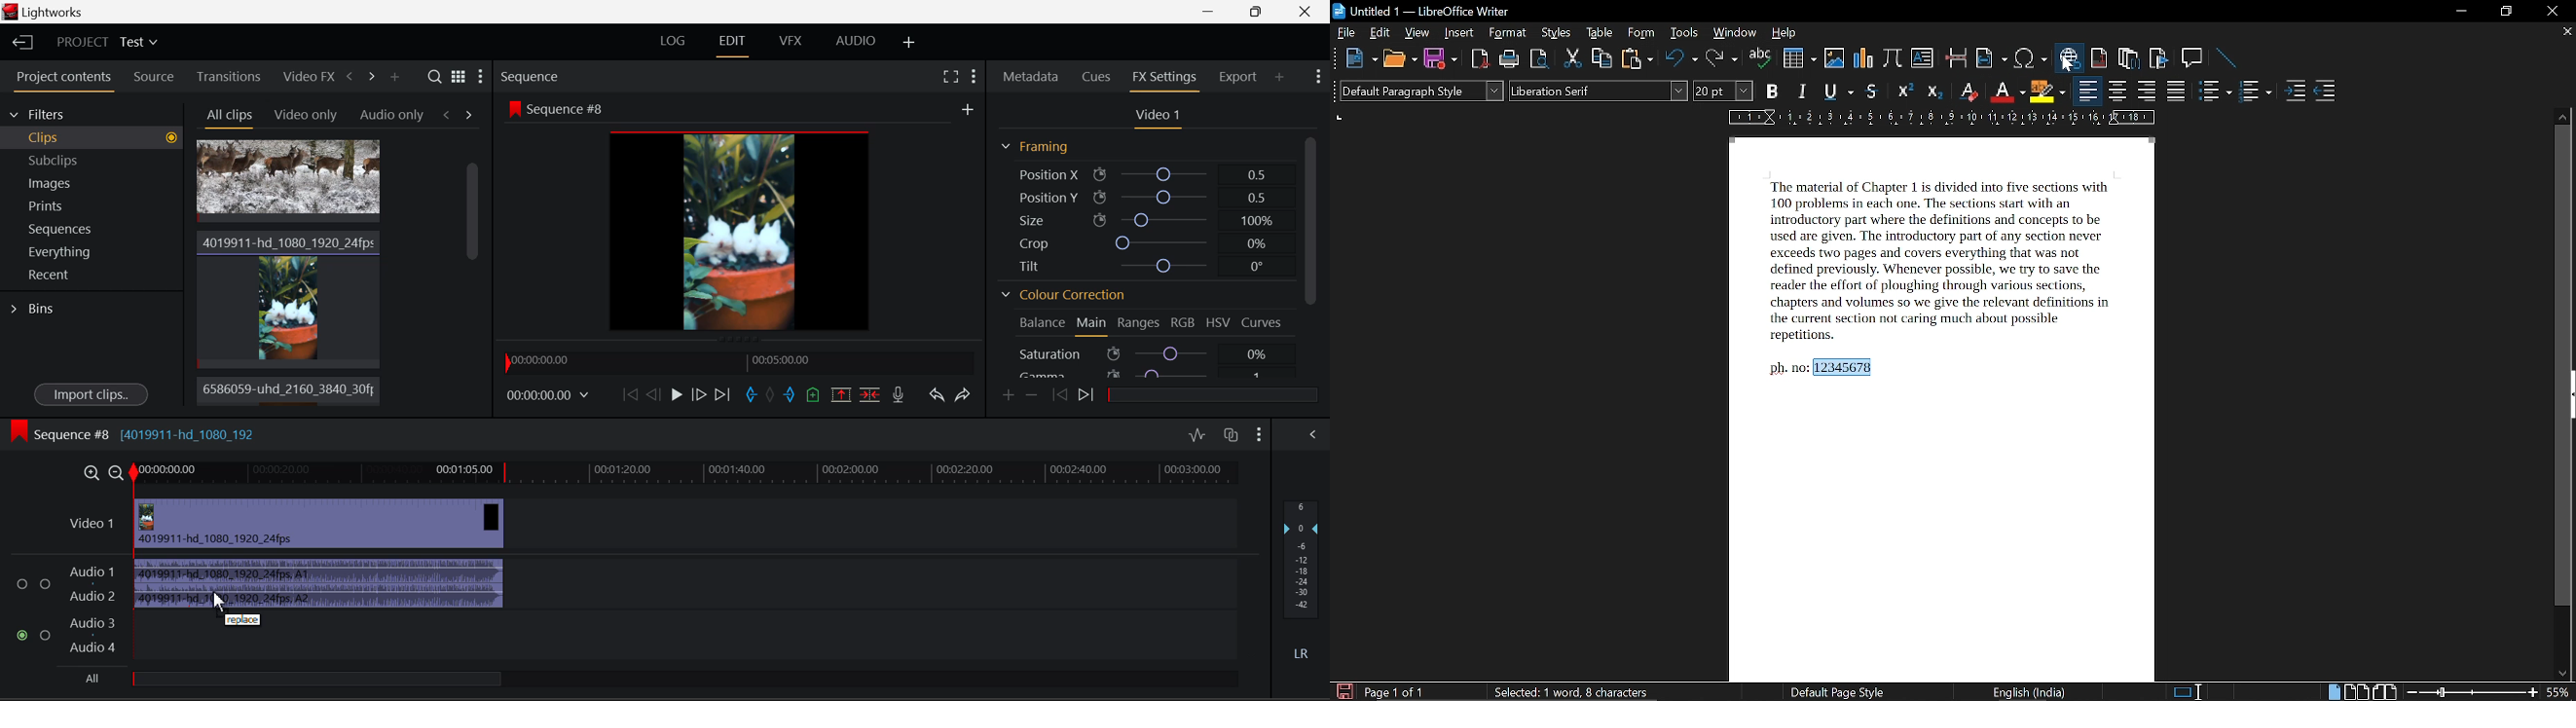  I want to click on Metadata, so click(1032, 76).